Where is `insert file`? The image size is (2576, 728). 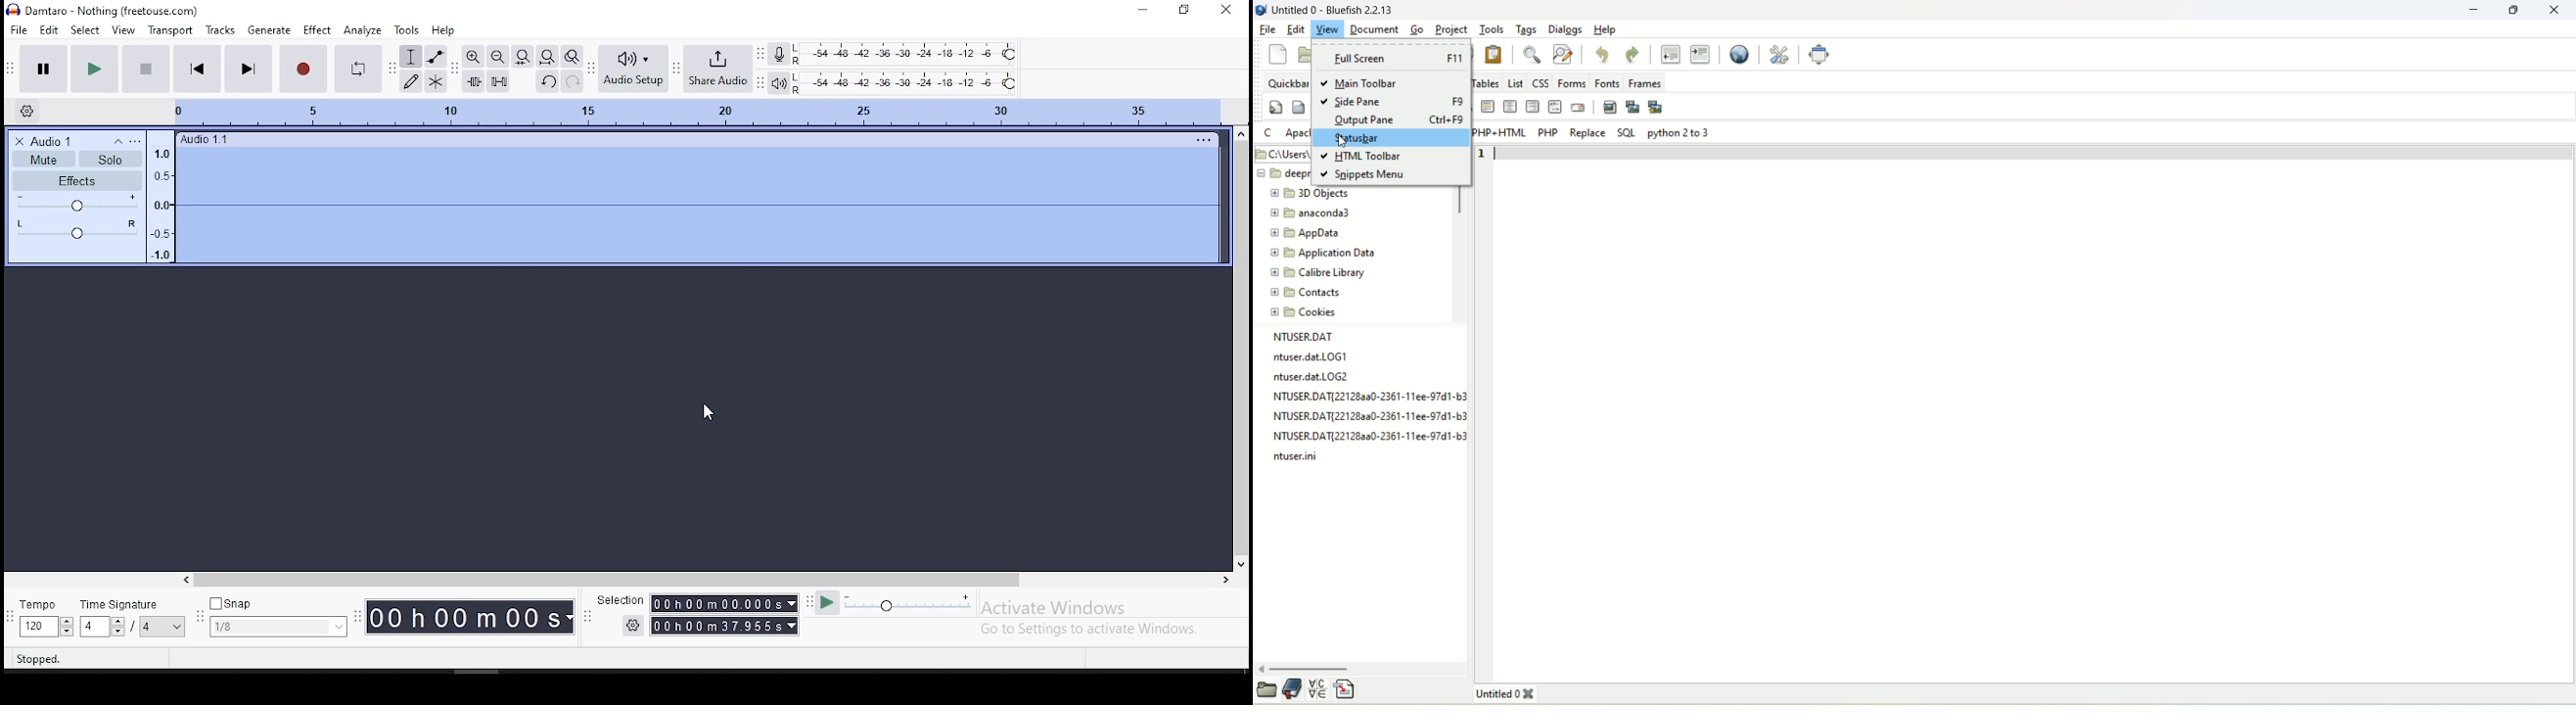 insert file is located at coordinates (1345, 690).